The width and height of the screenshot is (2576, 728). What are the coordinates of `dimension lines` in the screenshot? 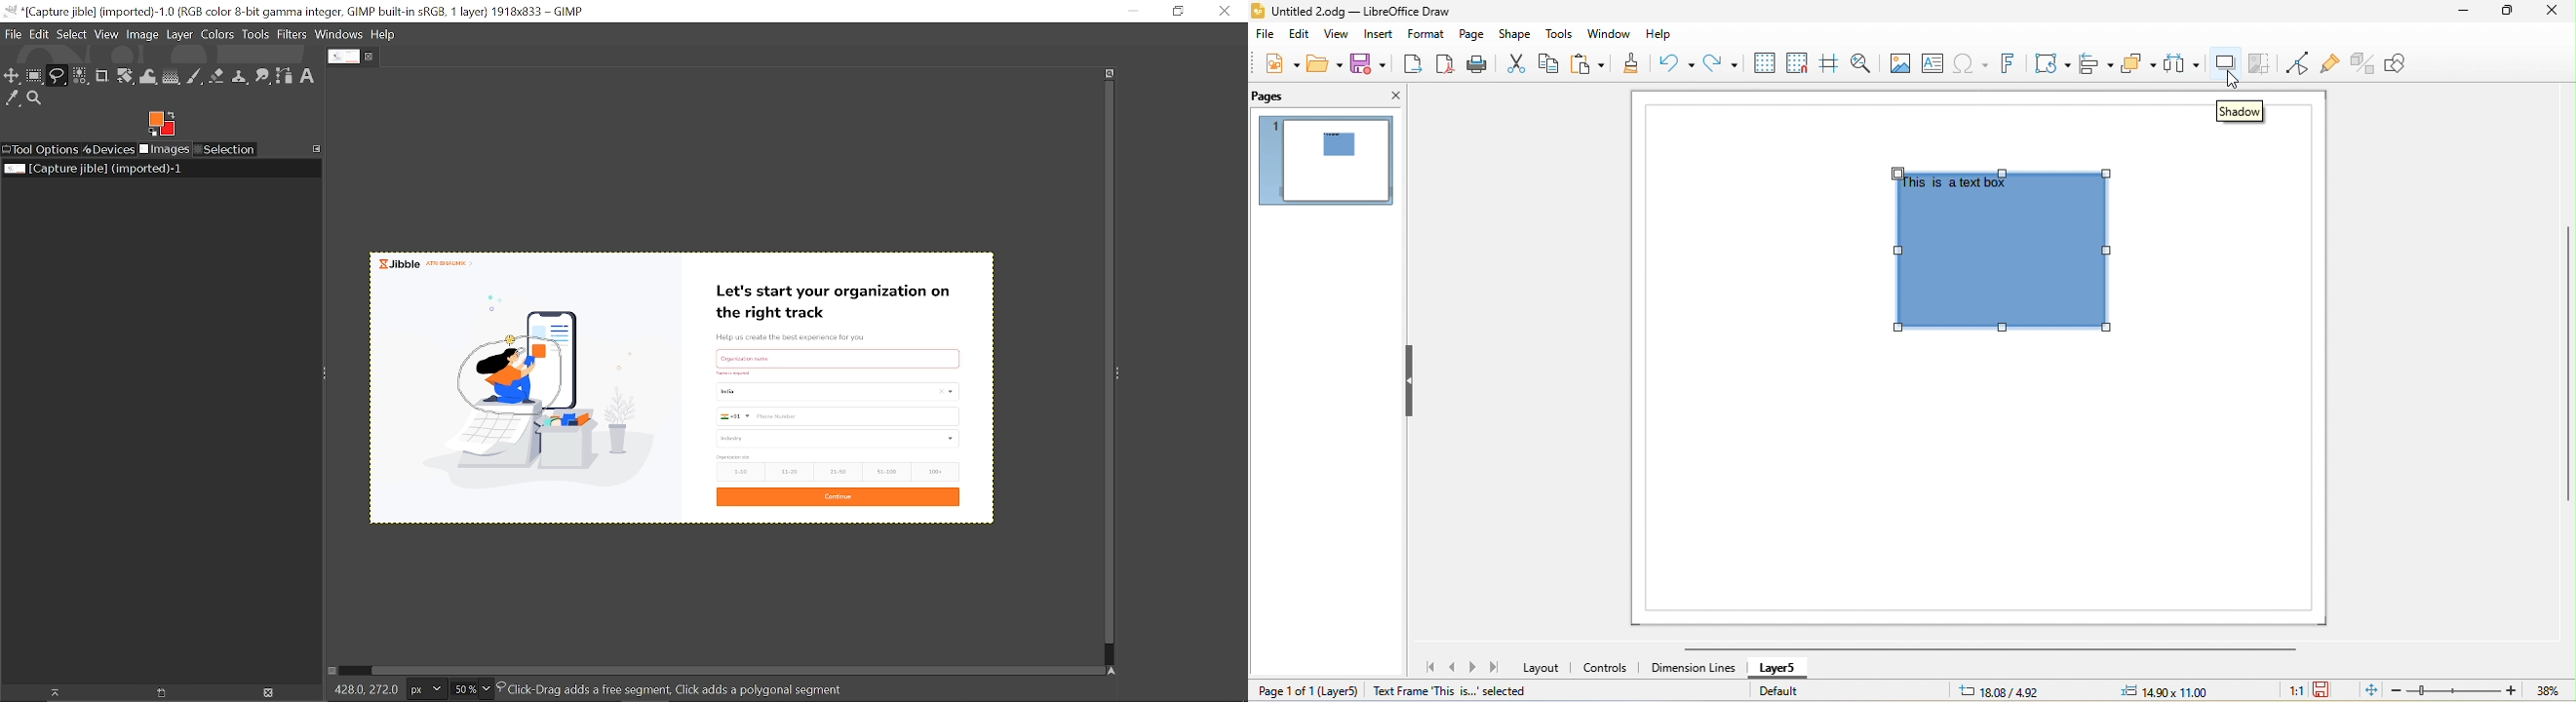 It's located at (1693, 668).